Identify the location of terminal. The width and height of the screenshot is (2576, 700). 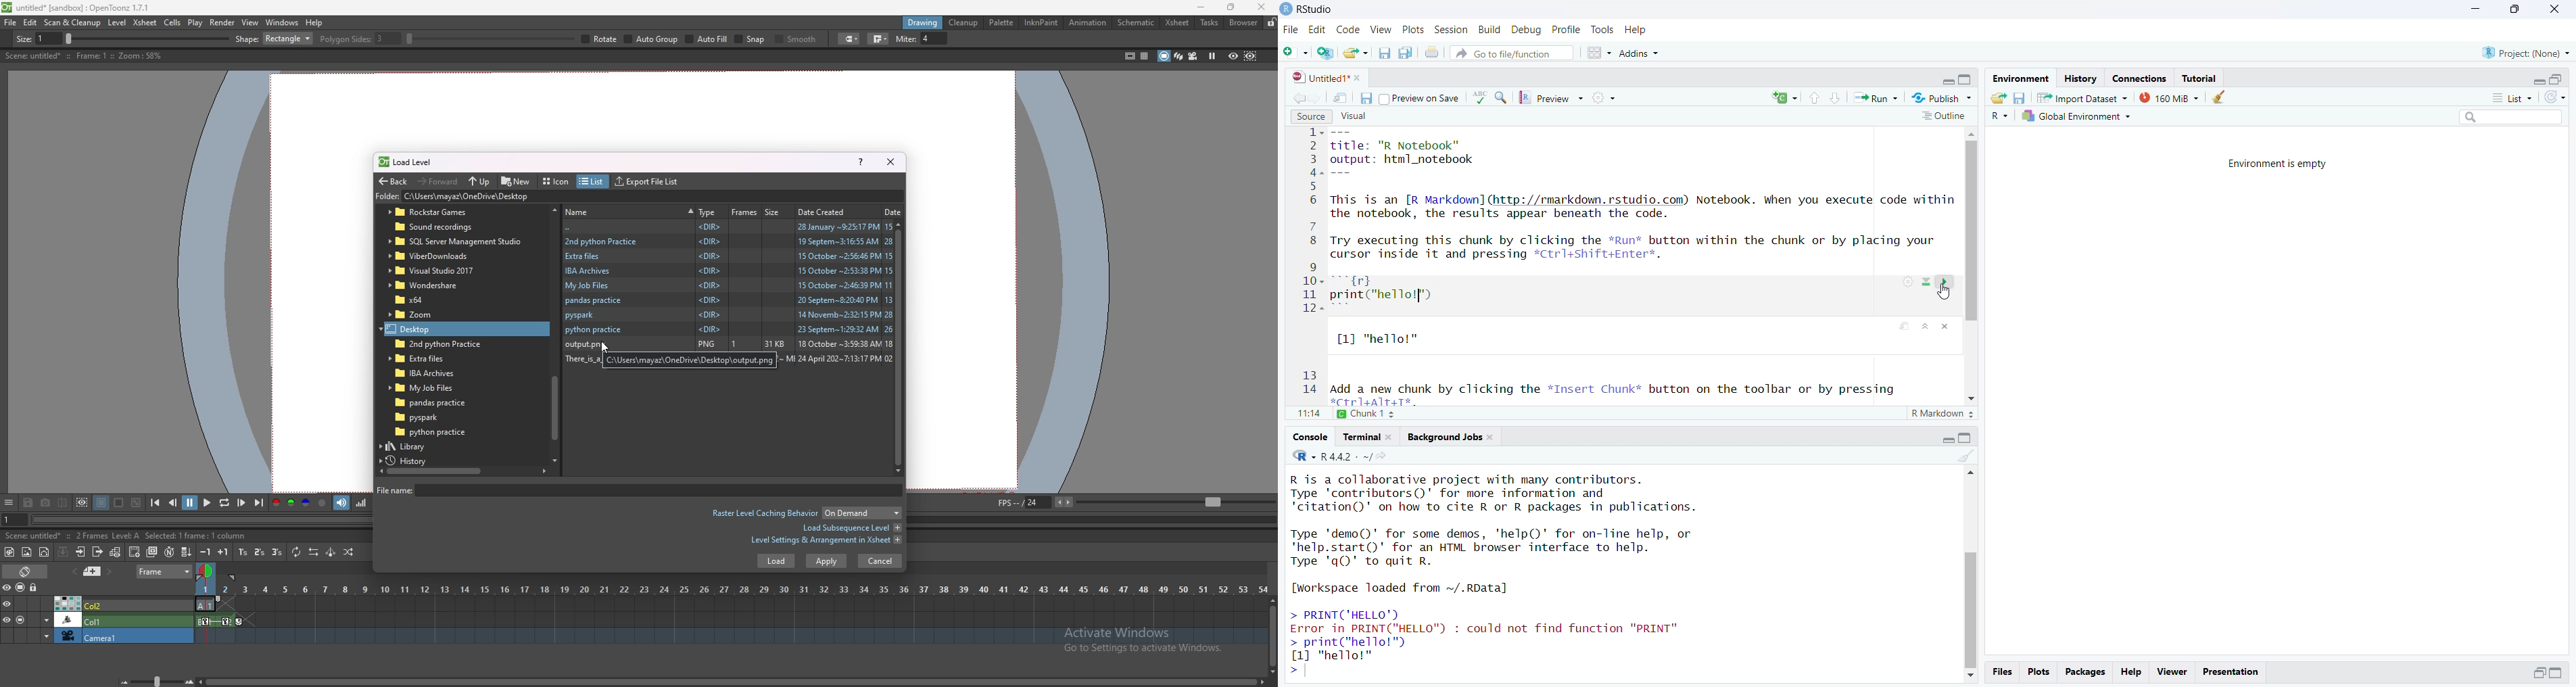
(1368, 436).